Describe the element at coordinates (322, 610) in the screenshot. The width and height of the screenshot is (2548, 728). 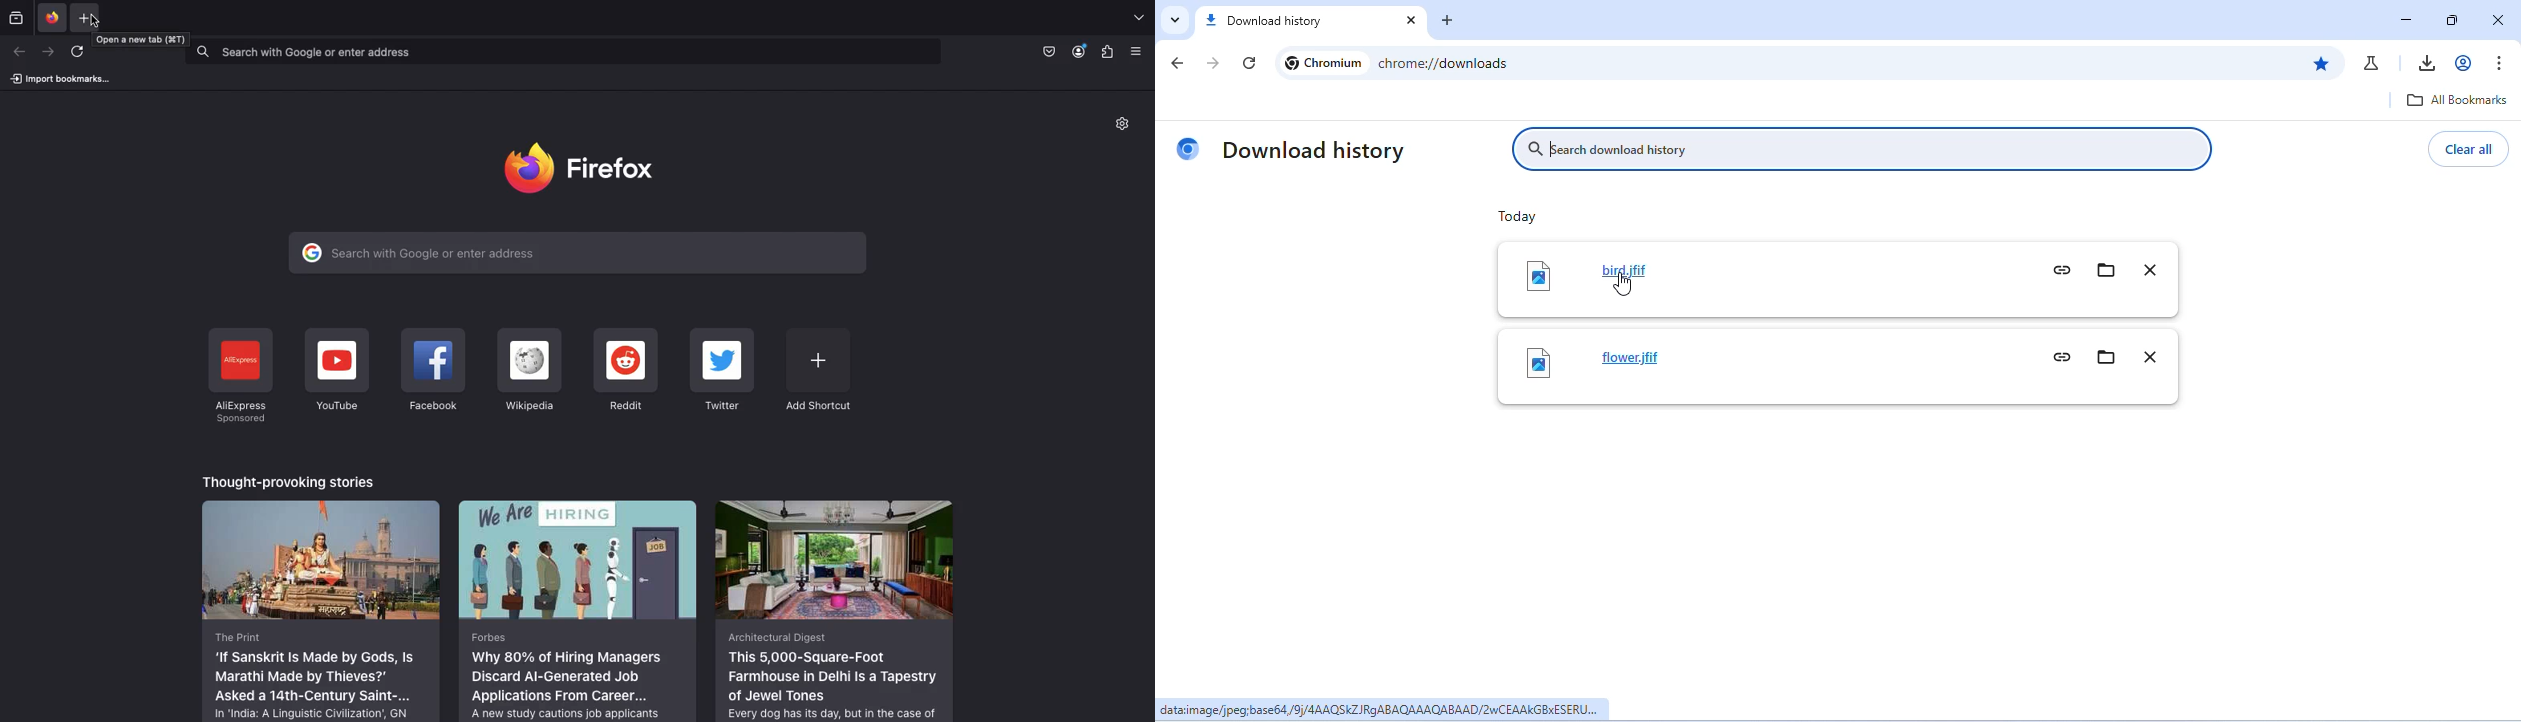
I see `The Print

‘If Sanskrit Is Made by Gods, Is
Marathi Made by Thieves?"
Asked a 14th-Century Saint-...
In ‘India: A Linguistic Civilization’, GN` at that location.